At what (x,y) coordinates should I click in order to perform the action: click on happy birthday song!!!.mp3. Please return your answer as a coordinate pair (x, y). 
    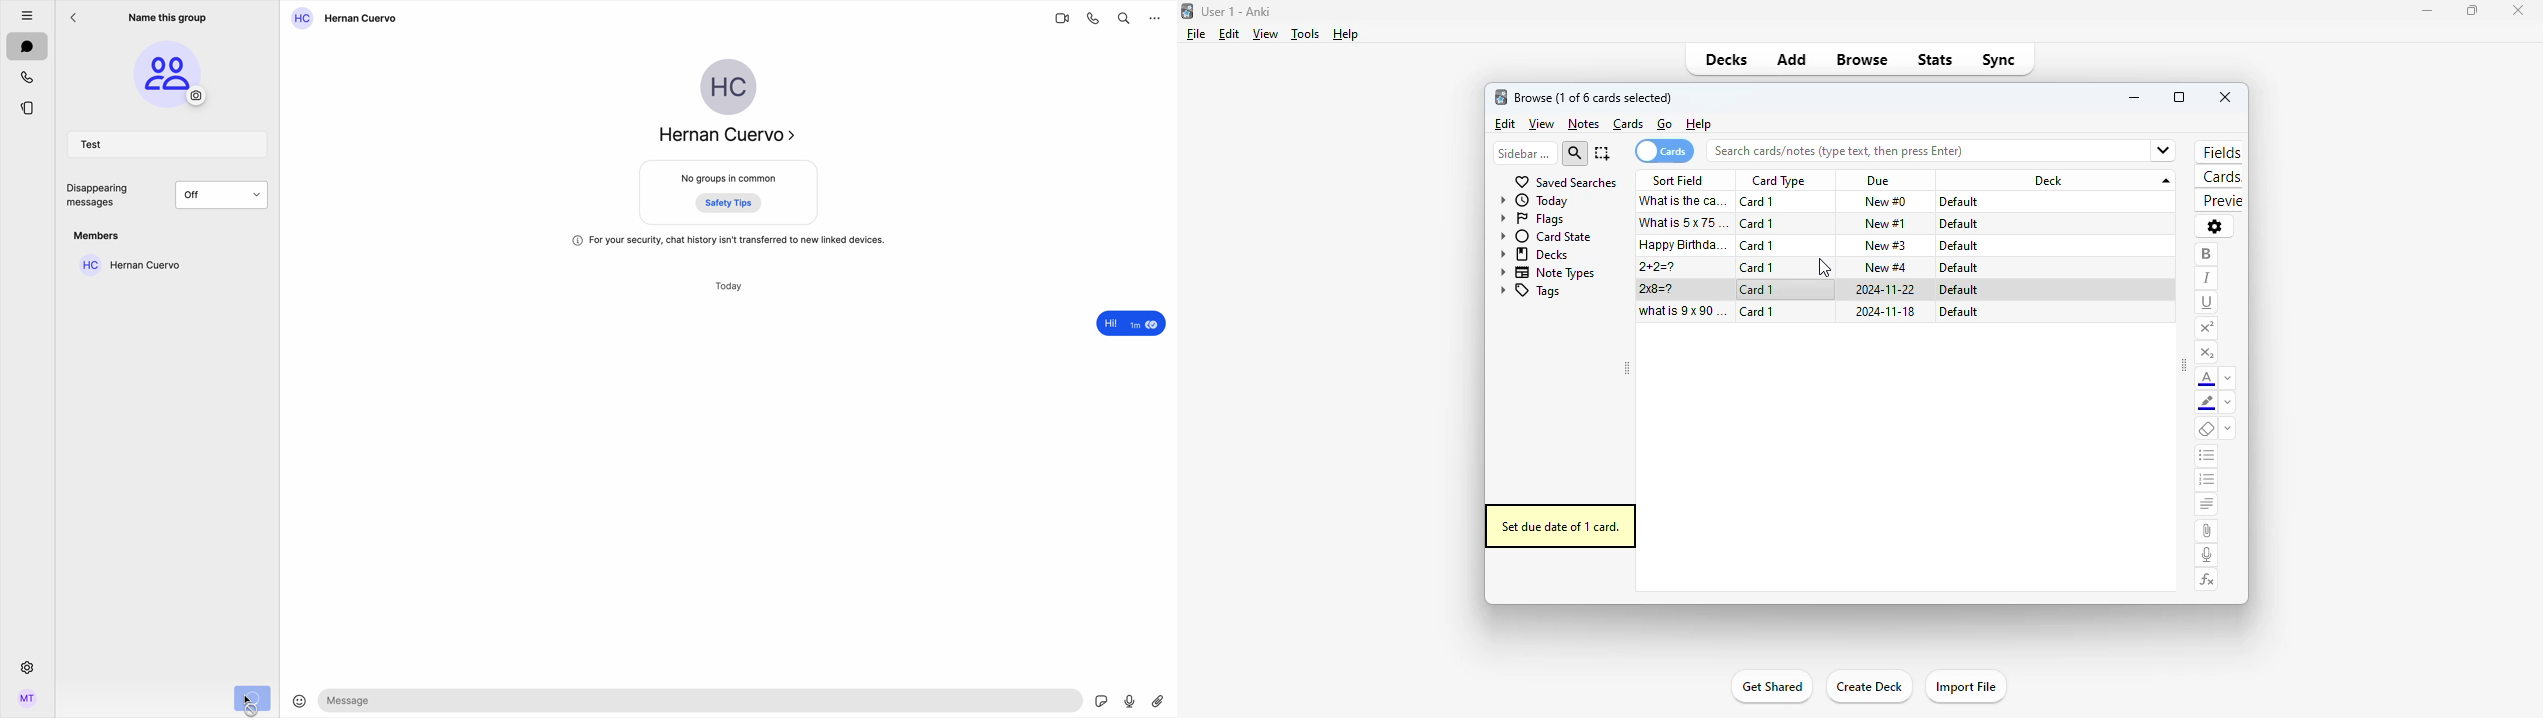
    Looking at the image, I should click on (1684, 245).